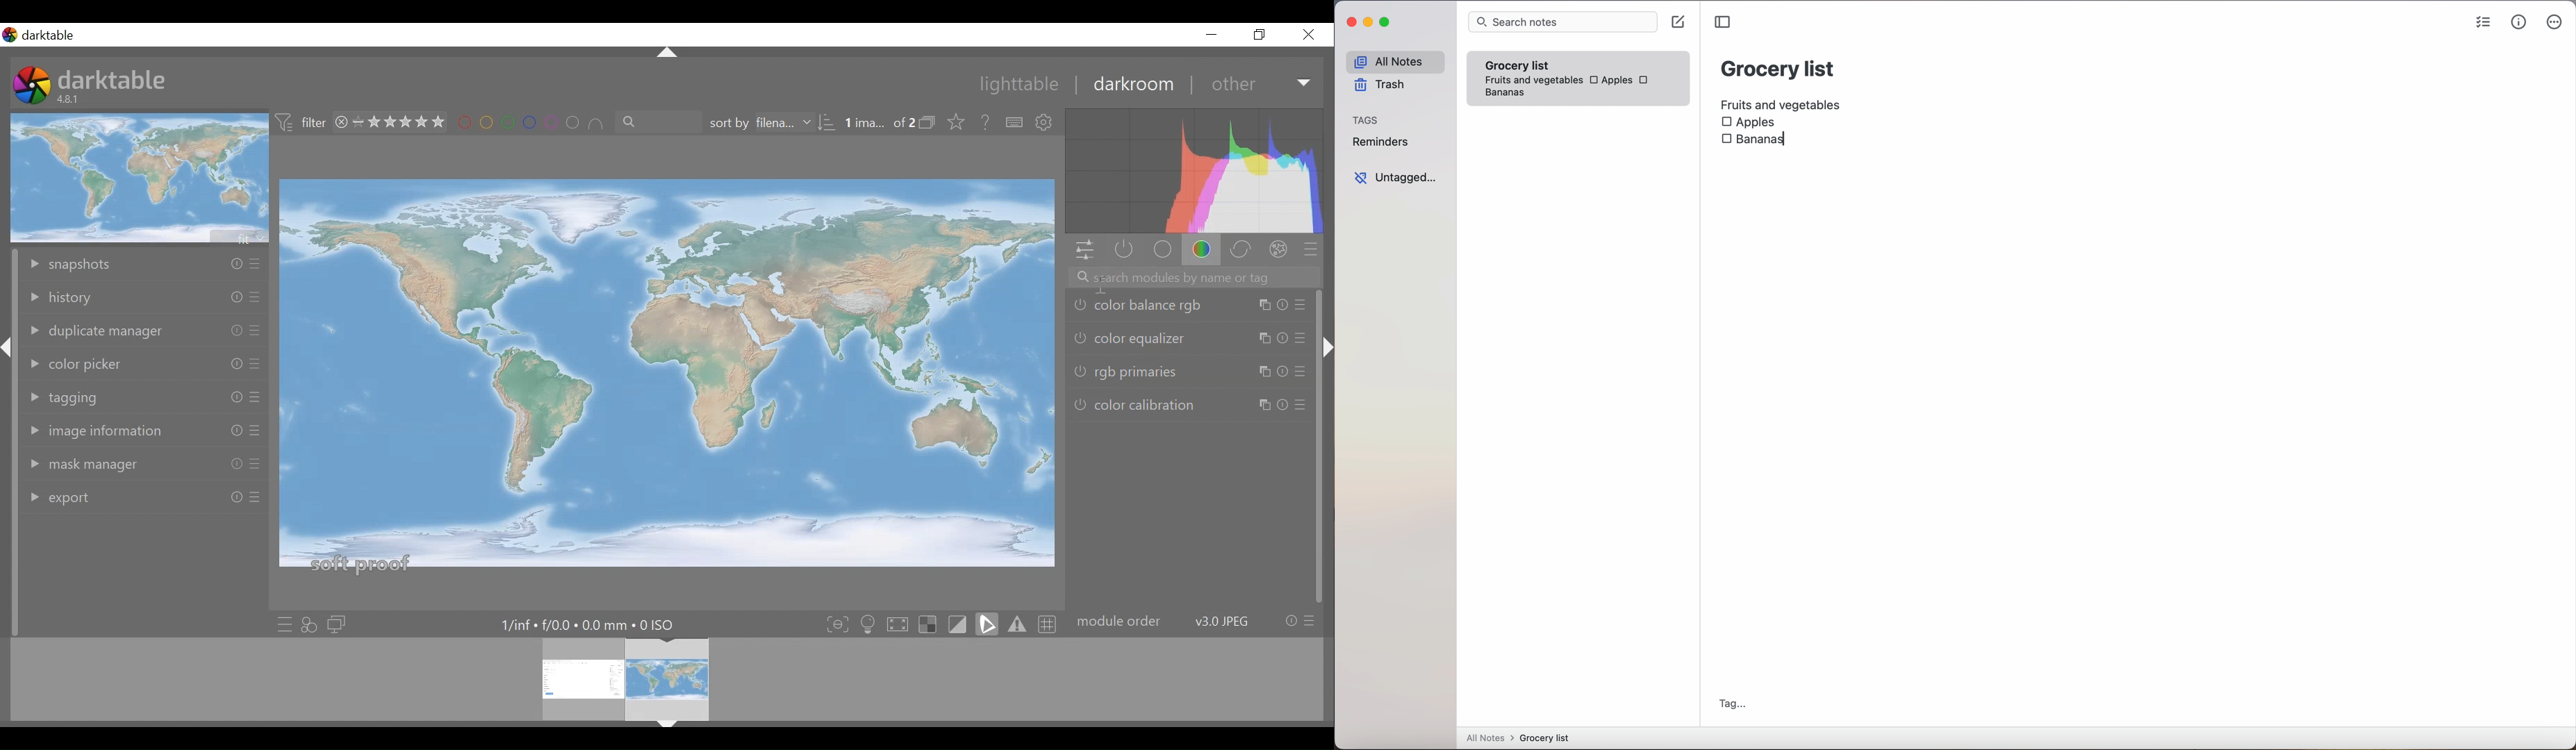 Image resolution: width=2576 pixels, height=756 pixels. Describe the element at coordinates (663, 679) in the screenshot. I see `filmstrip` at that location.